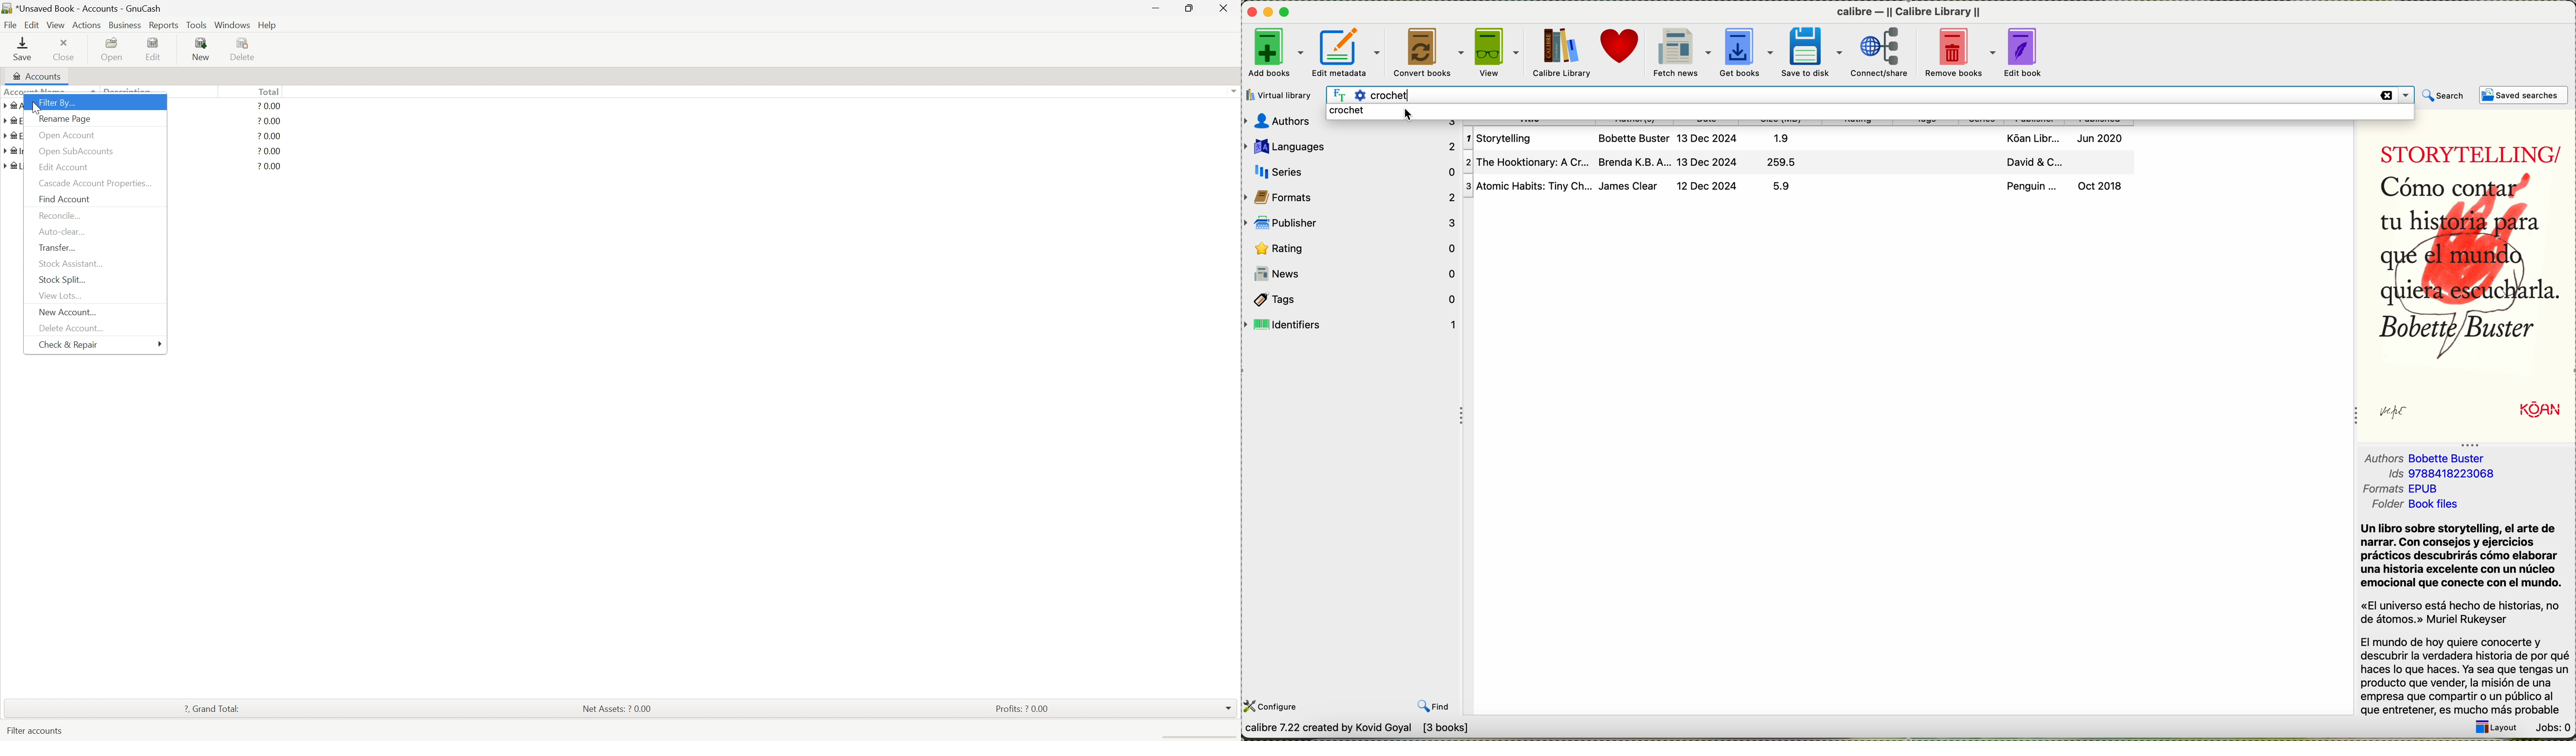 The image size is (2576, 756). What do you see at coordinates (2463, 613) in the screenshot?
I see `«El universo esta hecho de historias, no
de atomos.» Muriel Rukeyser` at bounding box center [2463, 613].